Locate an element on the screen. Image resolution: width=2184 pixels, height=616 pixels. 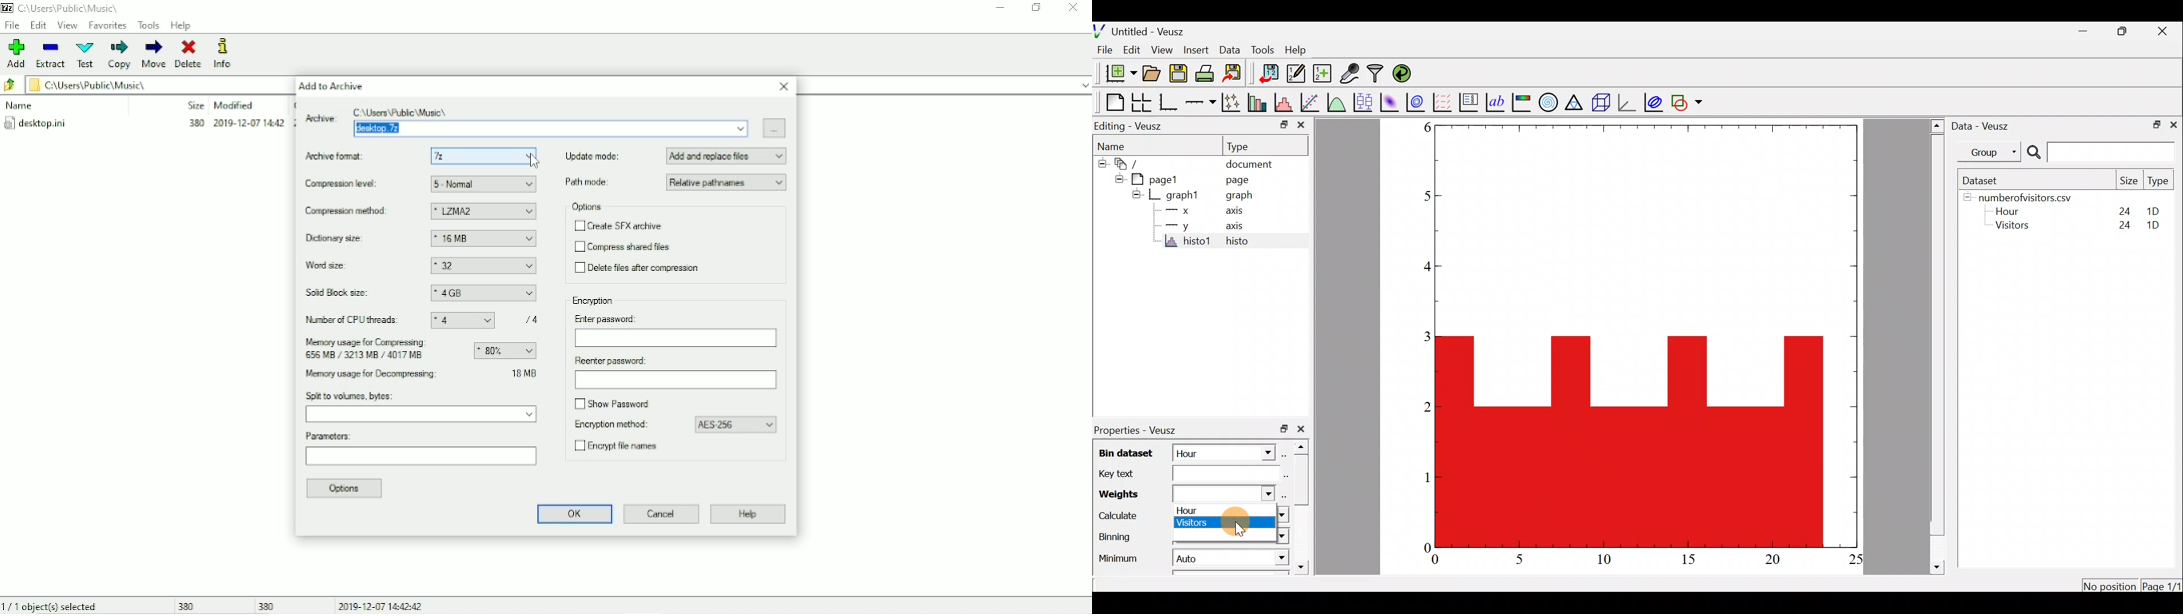
Blank page is located at coordinates (1111, 101).